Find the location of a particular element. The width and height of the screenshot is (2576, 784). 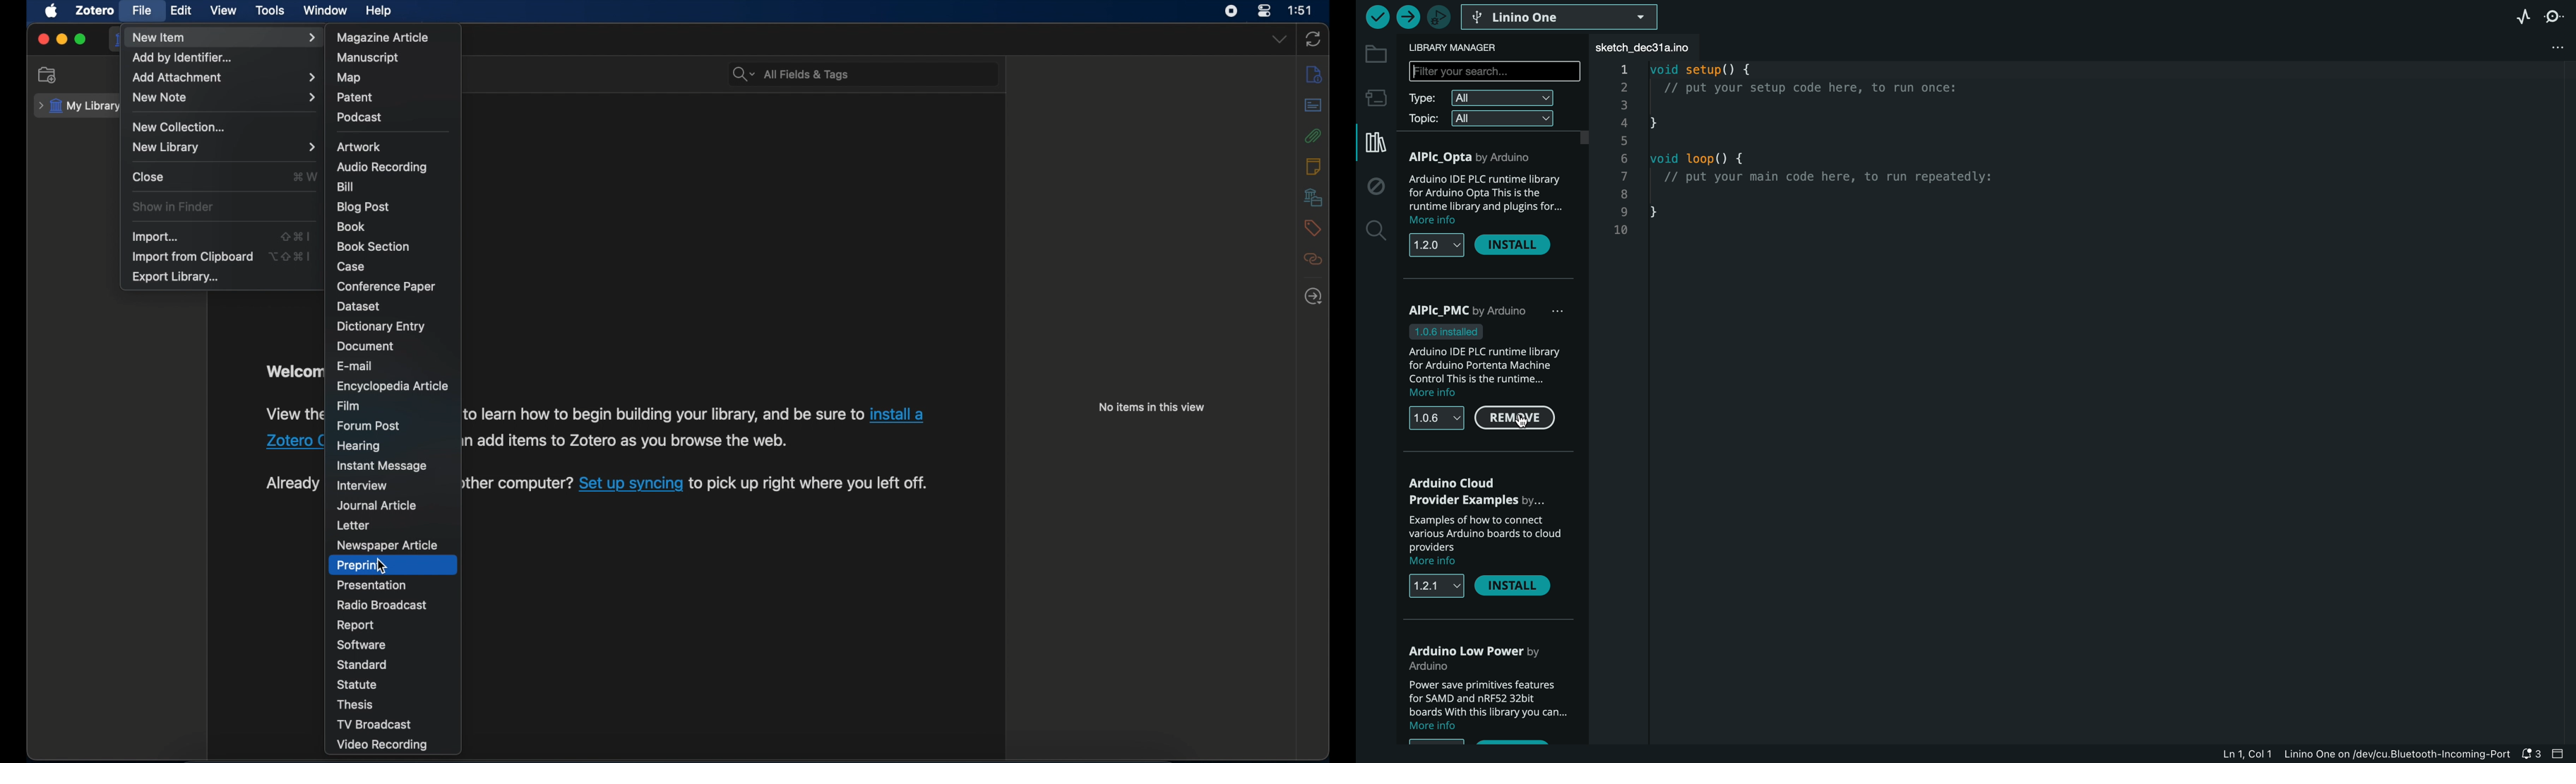

tools is located at coordinates (270, 11).